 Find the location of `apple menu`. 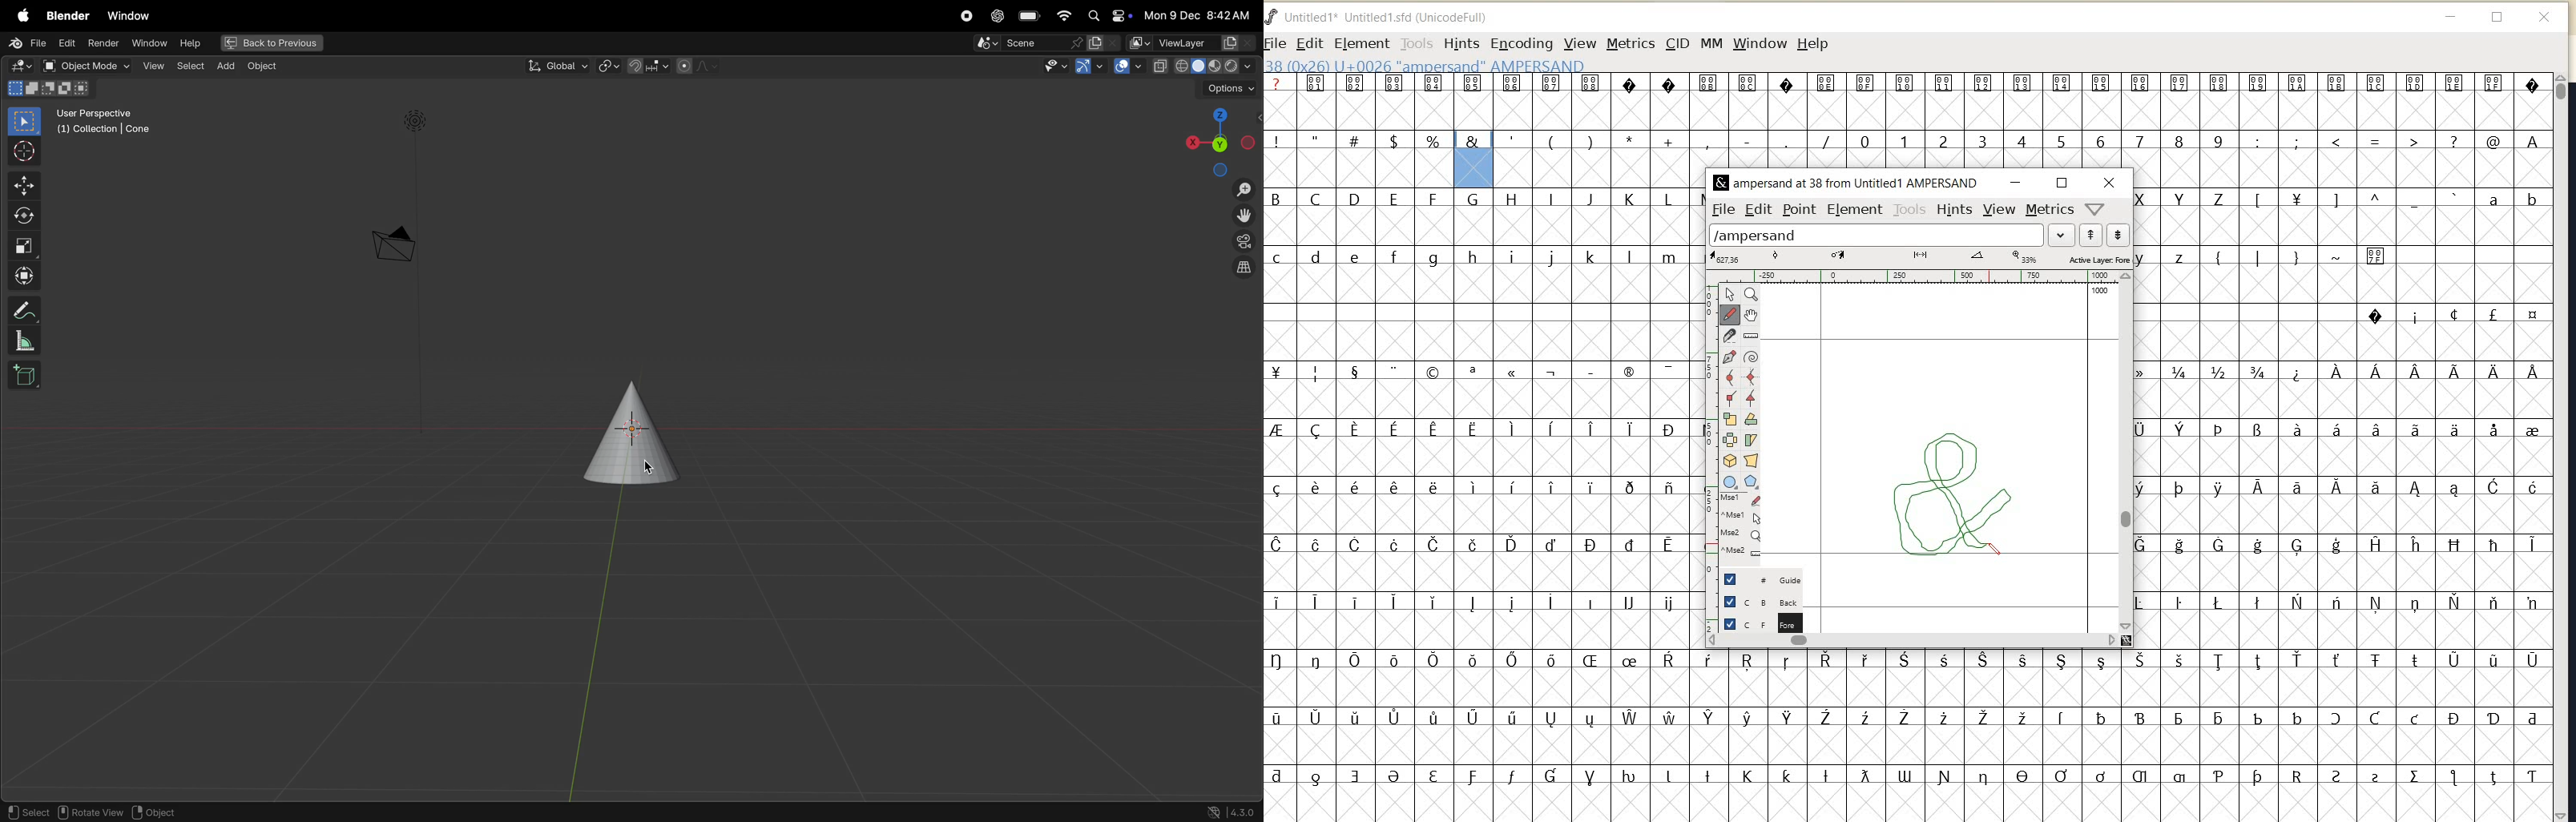

apple menu is located at coordinates (21, 13).